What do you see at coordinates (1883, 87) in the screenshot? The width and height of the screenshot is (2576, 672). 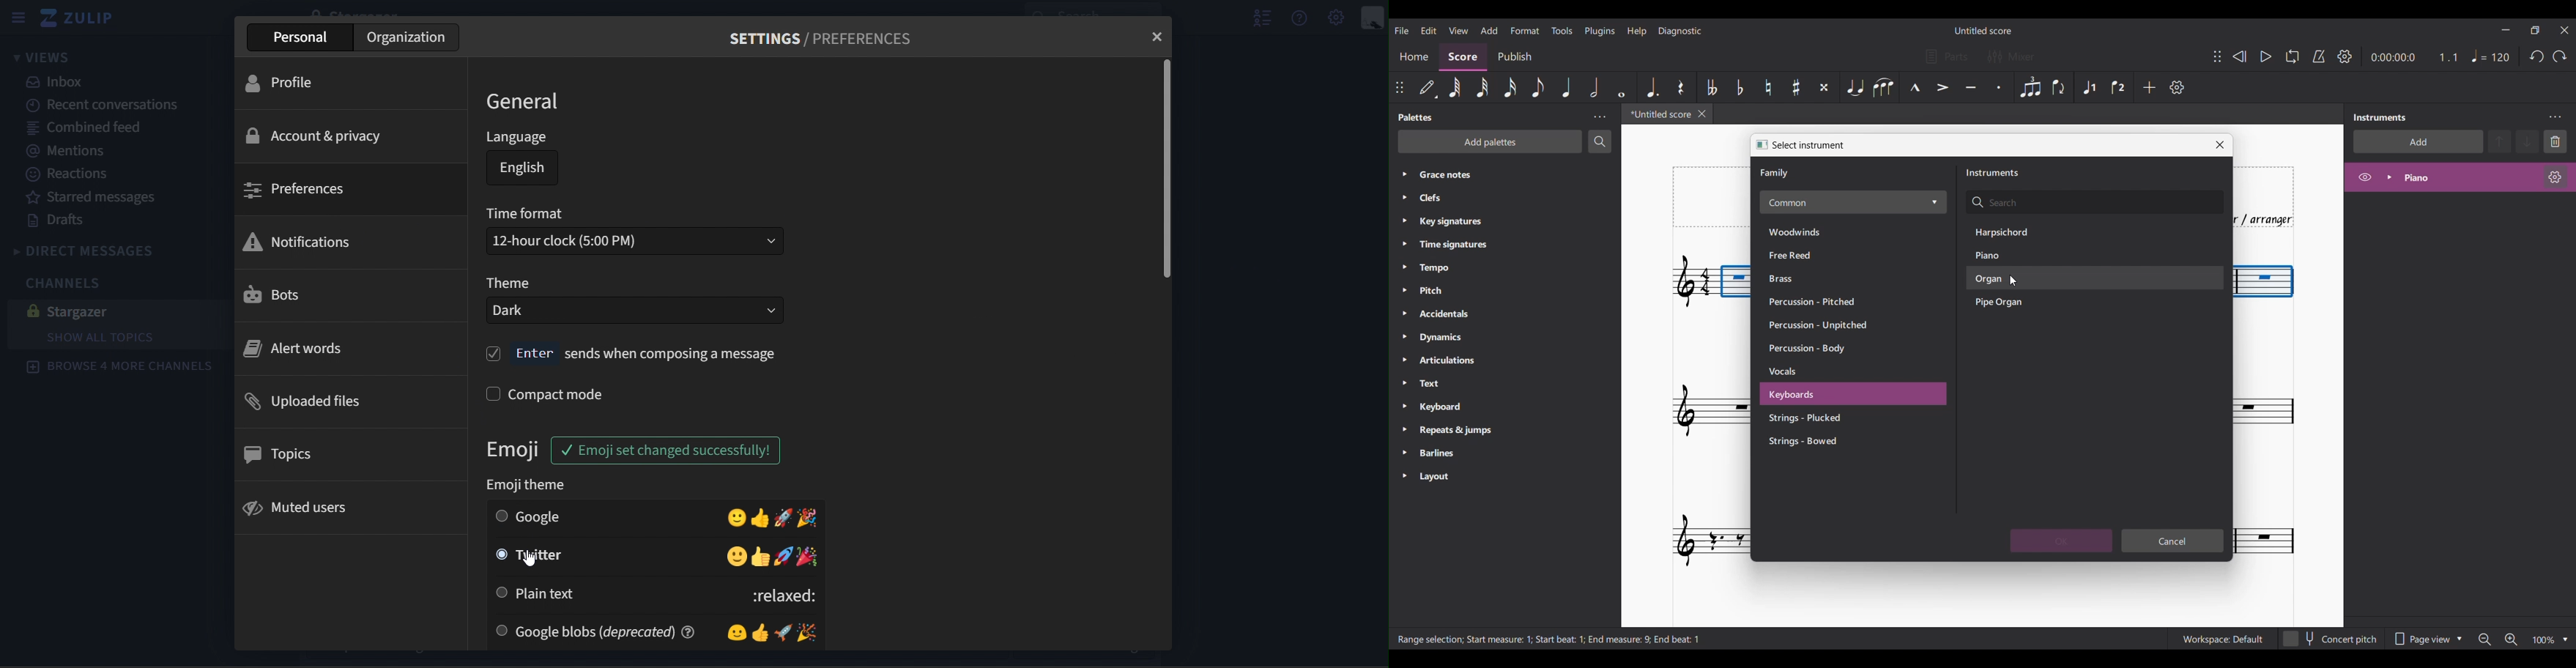 I see `Slur` at bounding box center [1883, 87].